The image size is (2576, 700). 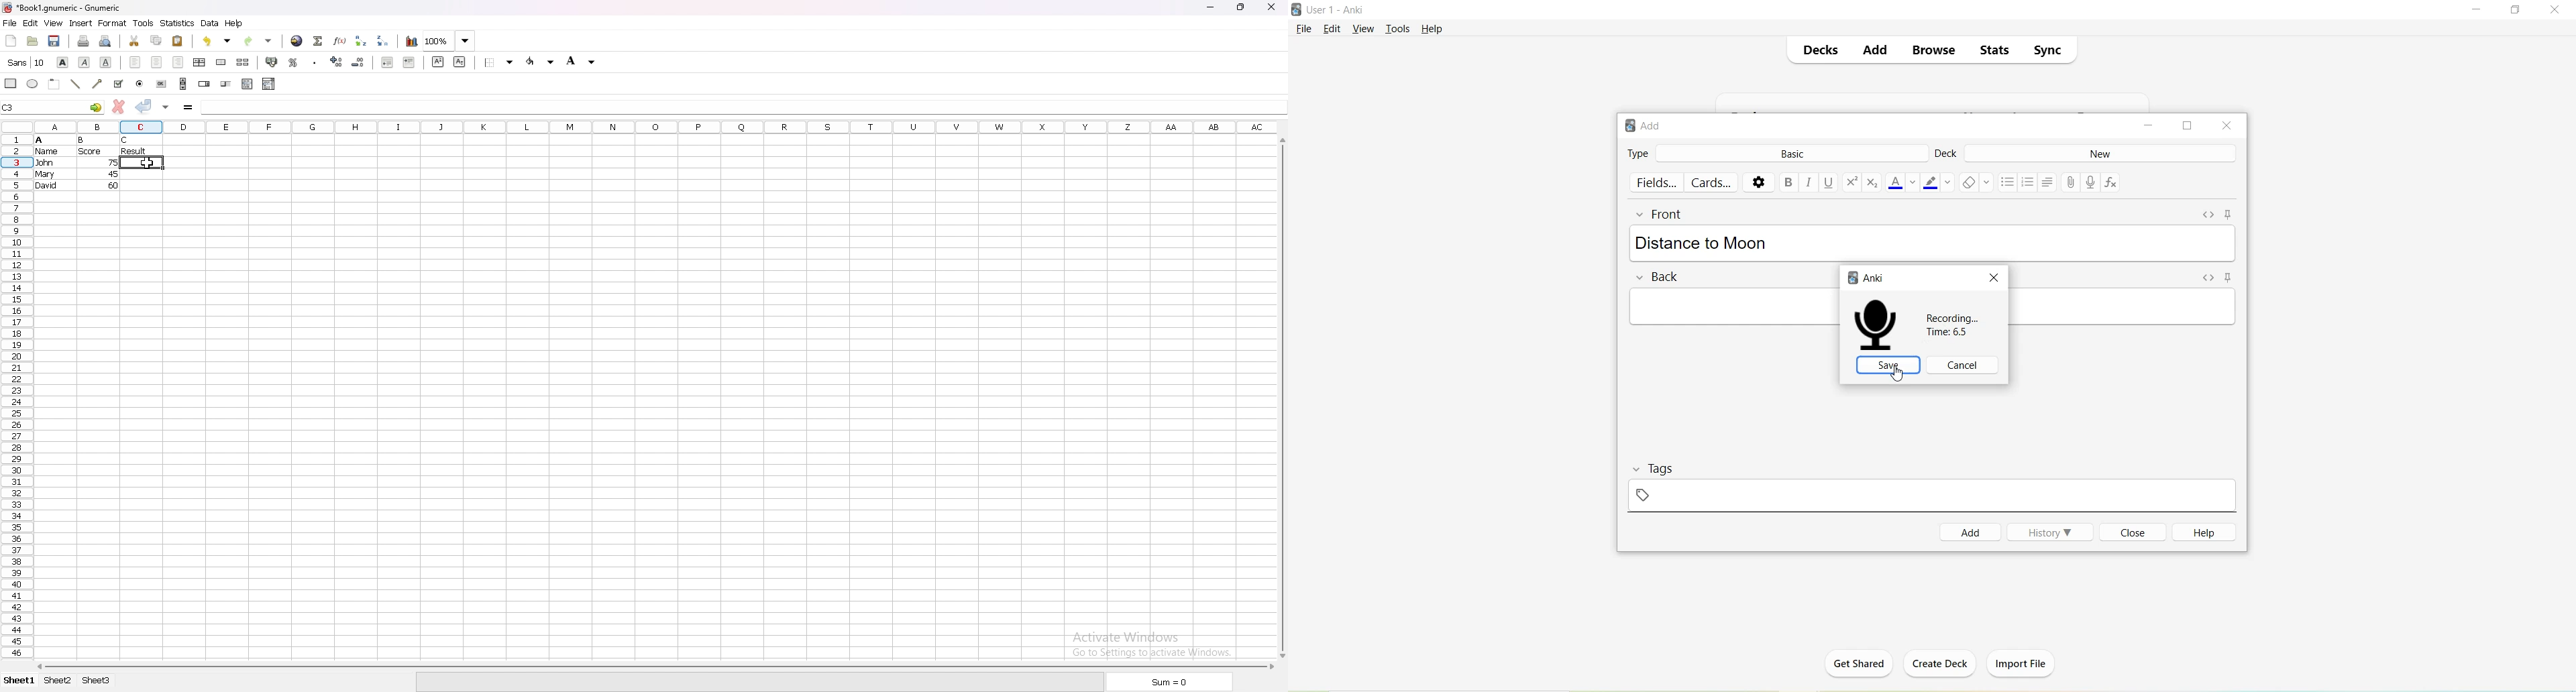 I want to click on help, so click(x=234, y=23).